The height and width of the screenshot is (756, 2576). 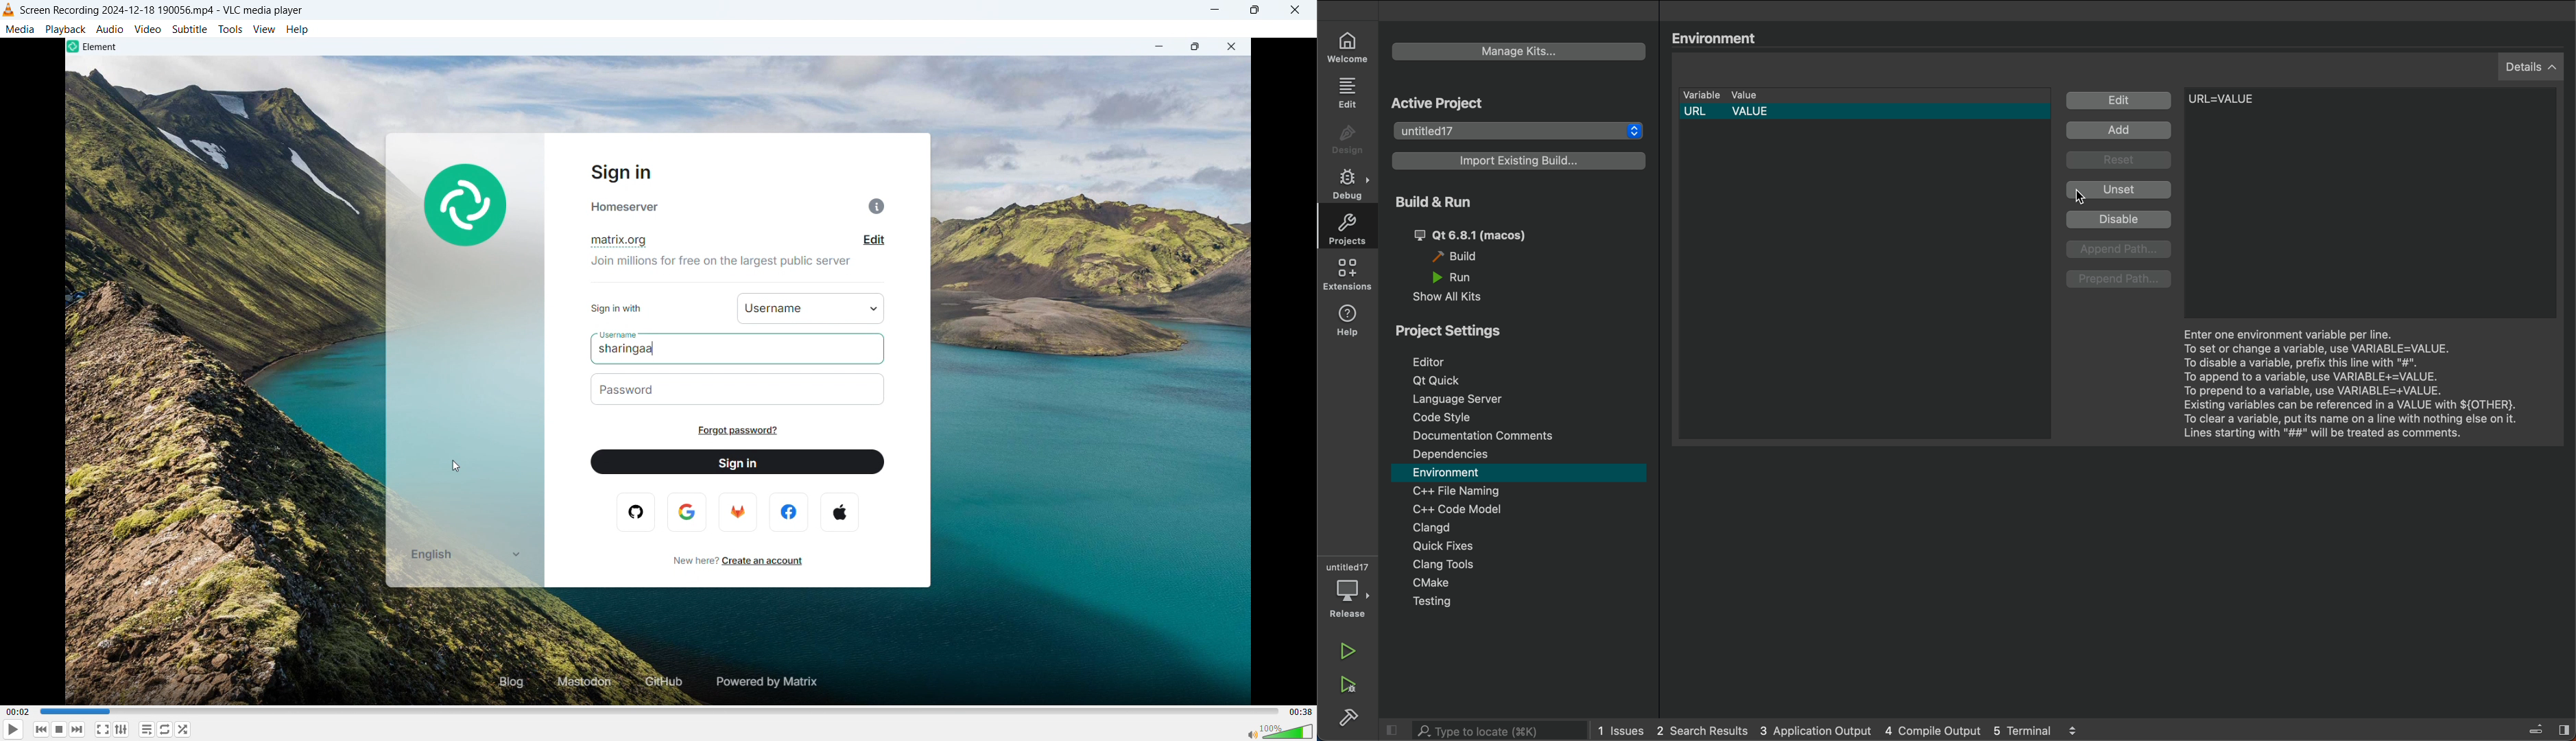 What do you see at coordinates (1457, 278) in the screenshot?
I see `run` at bounding box center [1457, 278].